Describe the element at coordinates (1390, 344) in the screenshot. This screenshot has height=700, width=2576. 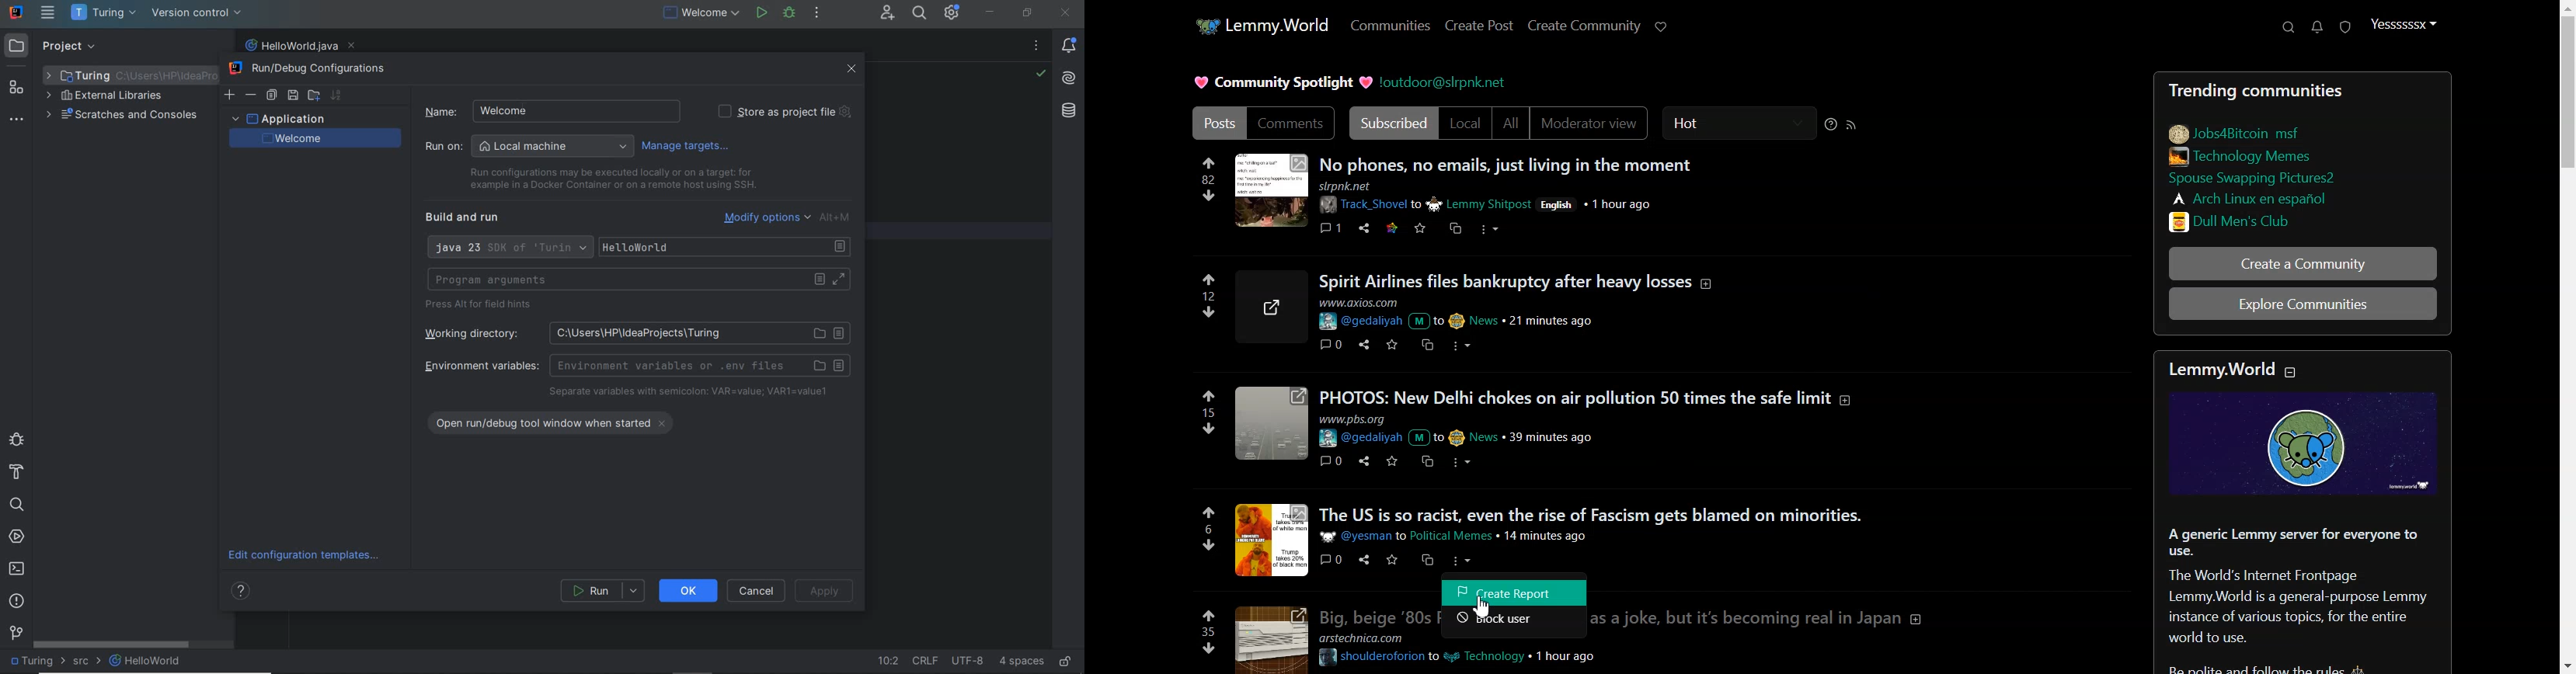
I see `save` at that location.